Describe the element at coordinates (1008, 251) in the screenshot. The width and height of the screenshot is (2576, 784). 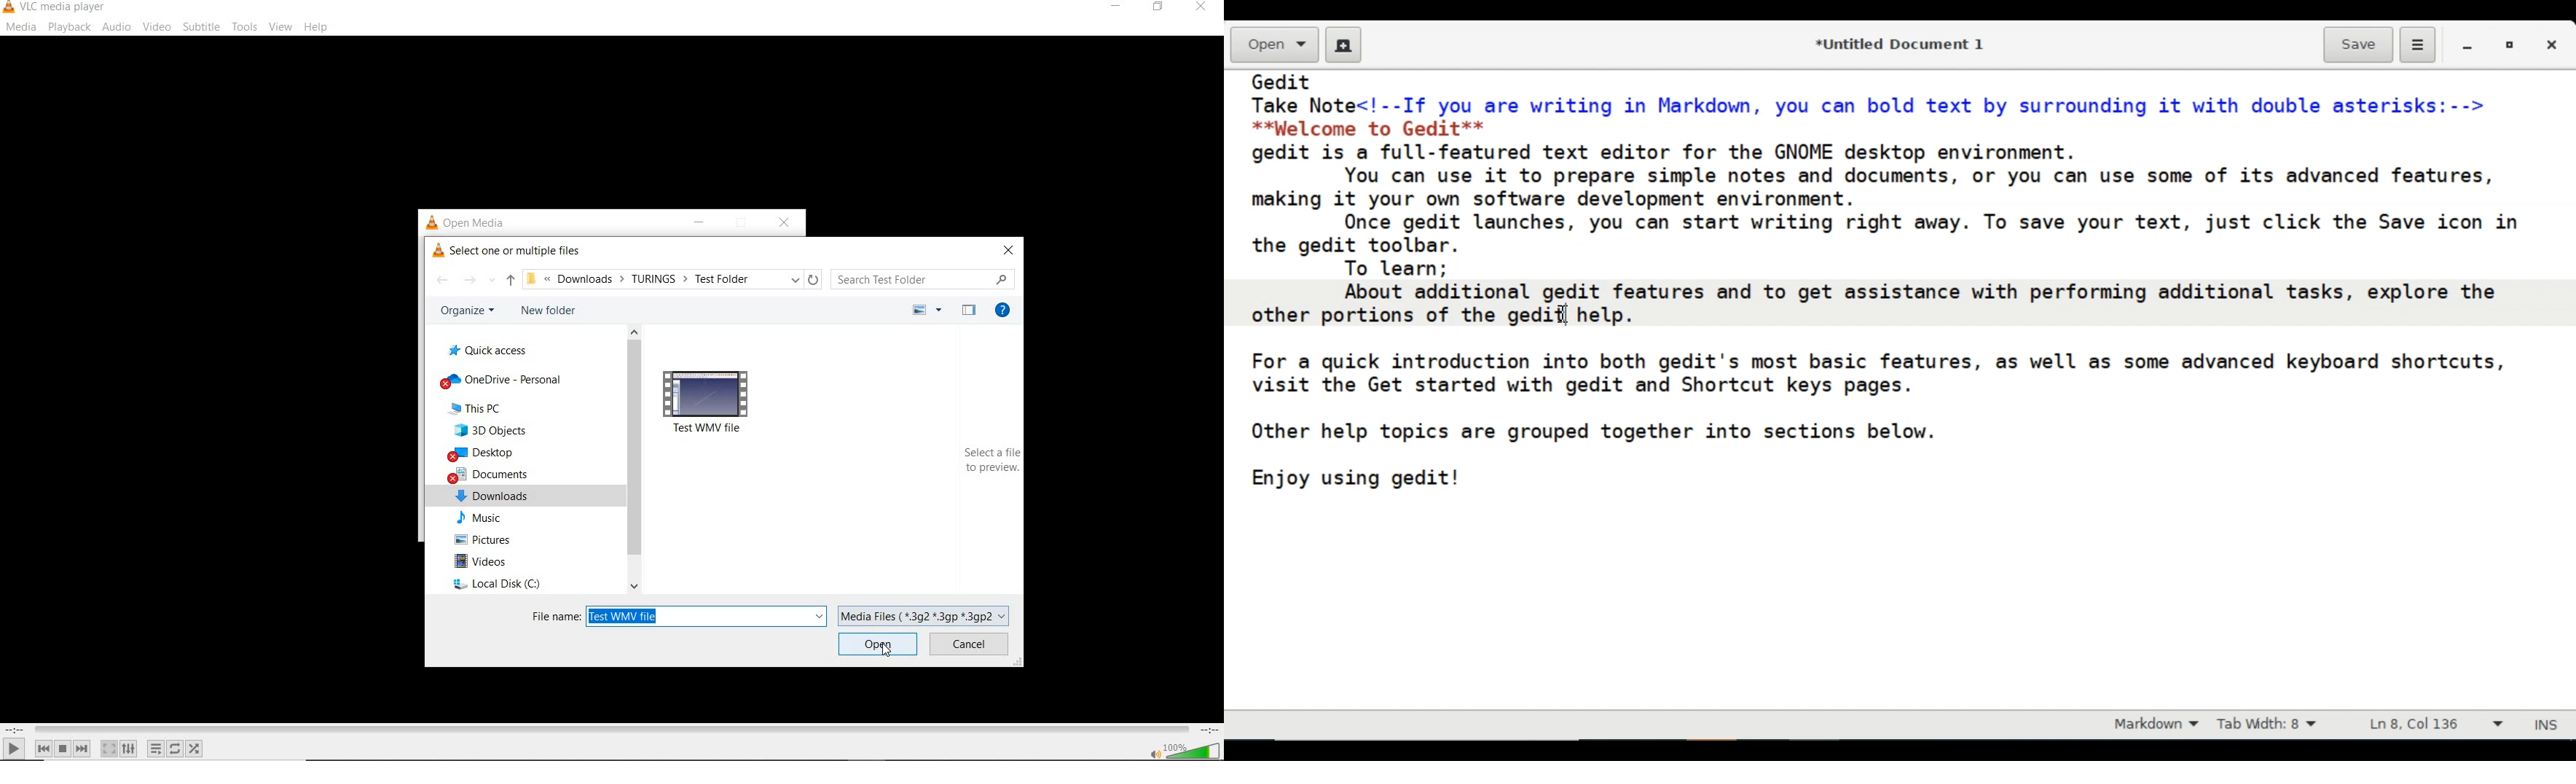
I see `close` at that location.